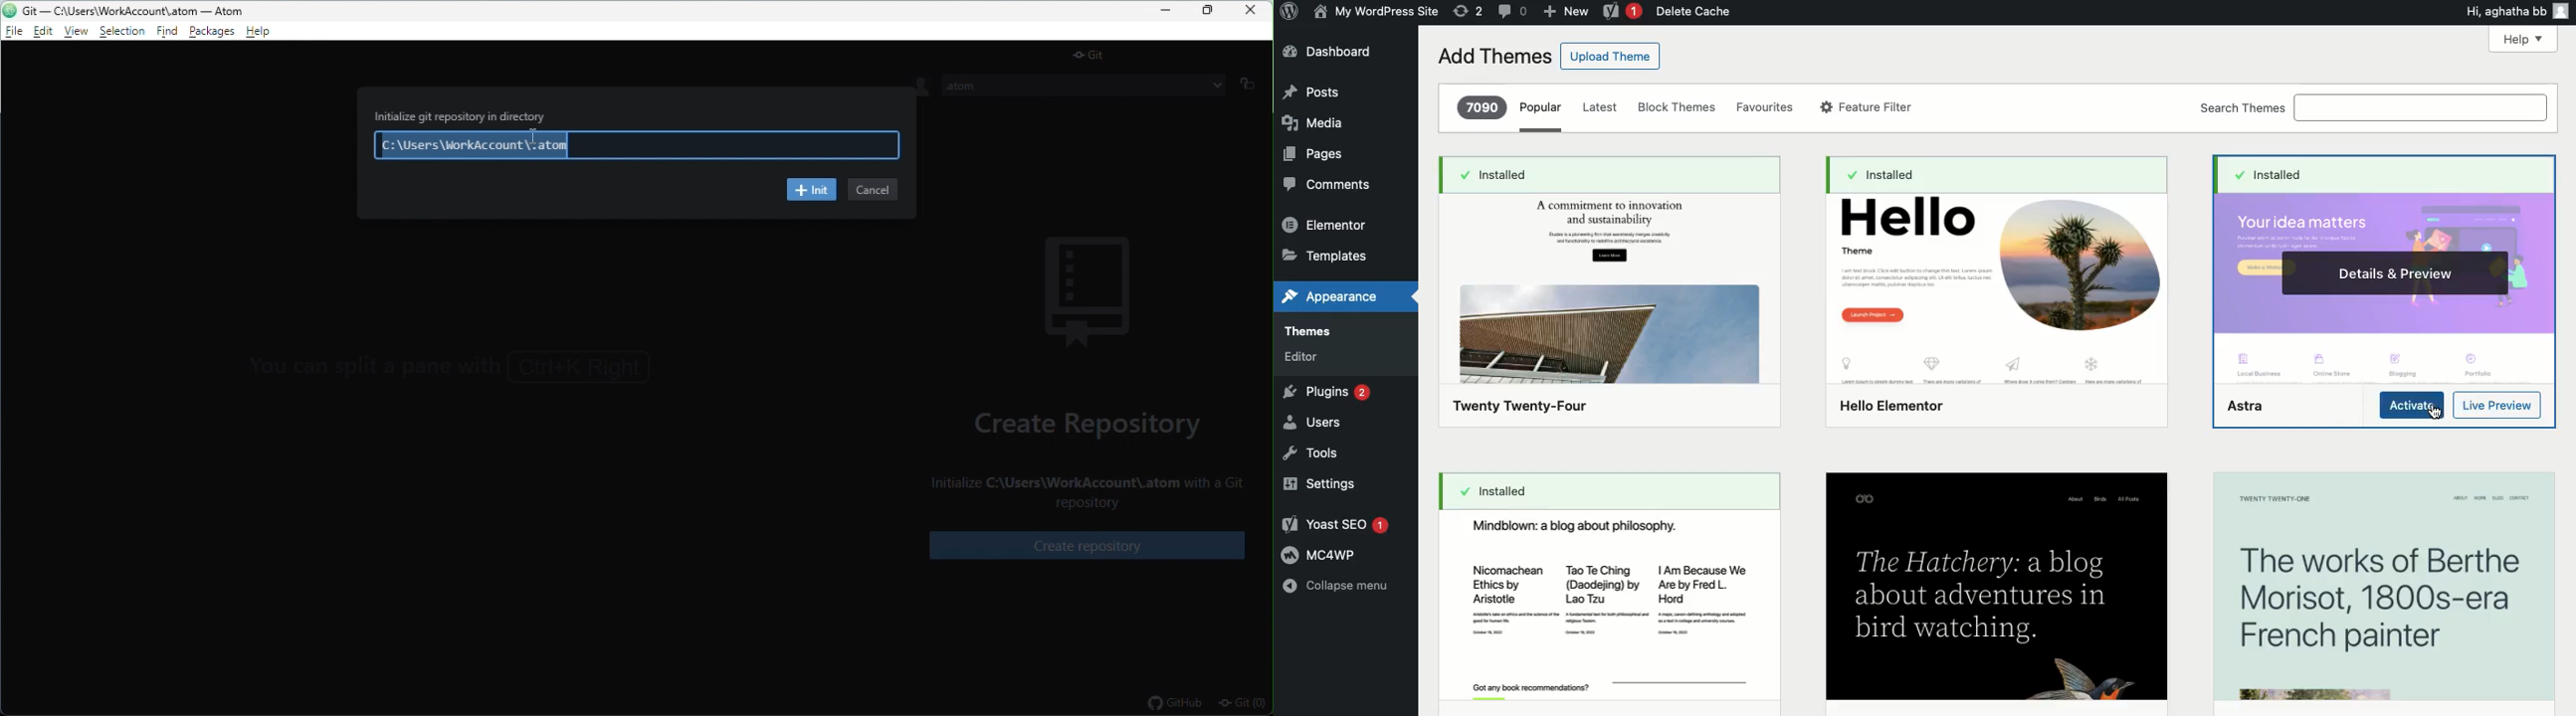 The width and height of the screenshot is (2576, 728). I want to click on help, so click(259, 32).